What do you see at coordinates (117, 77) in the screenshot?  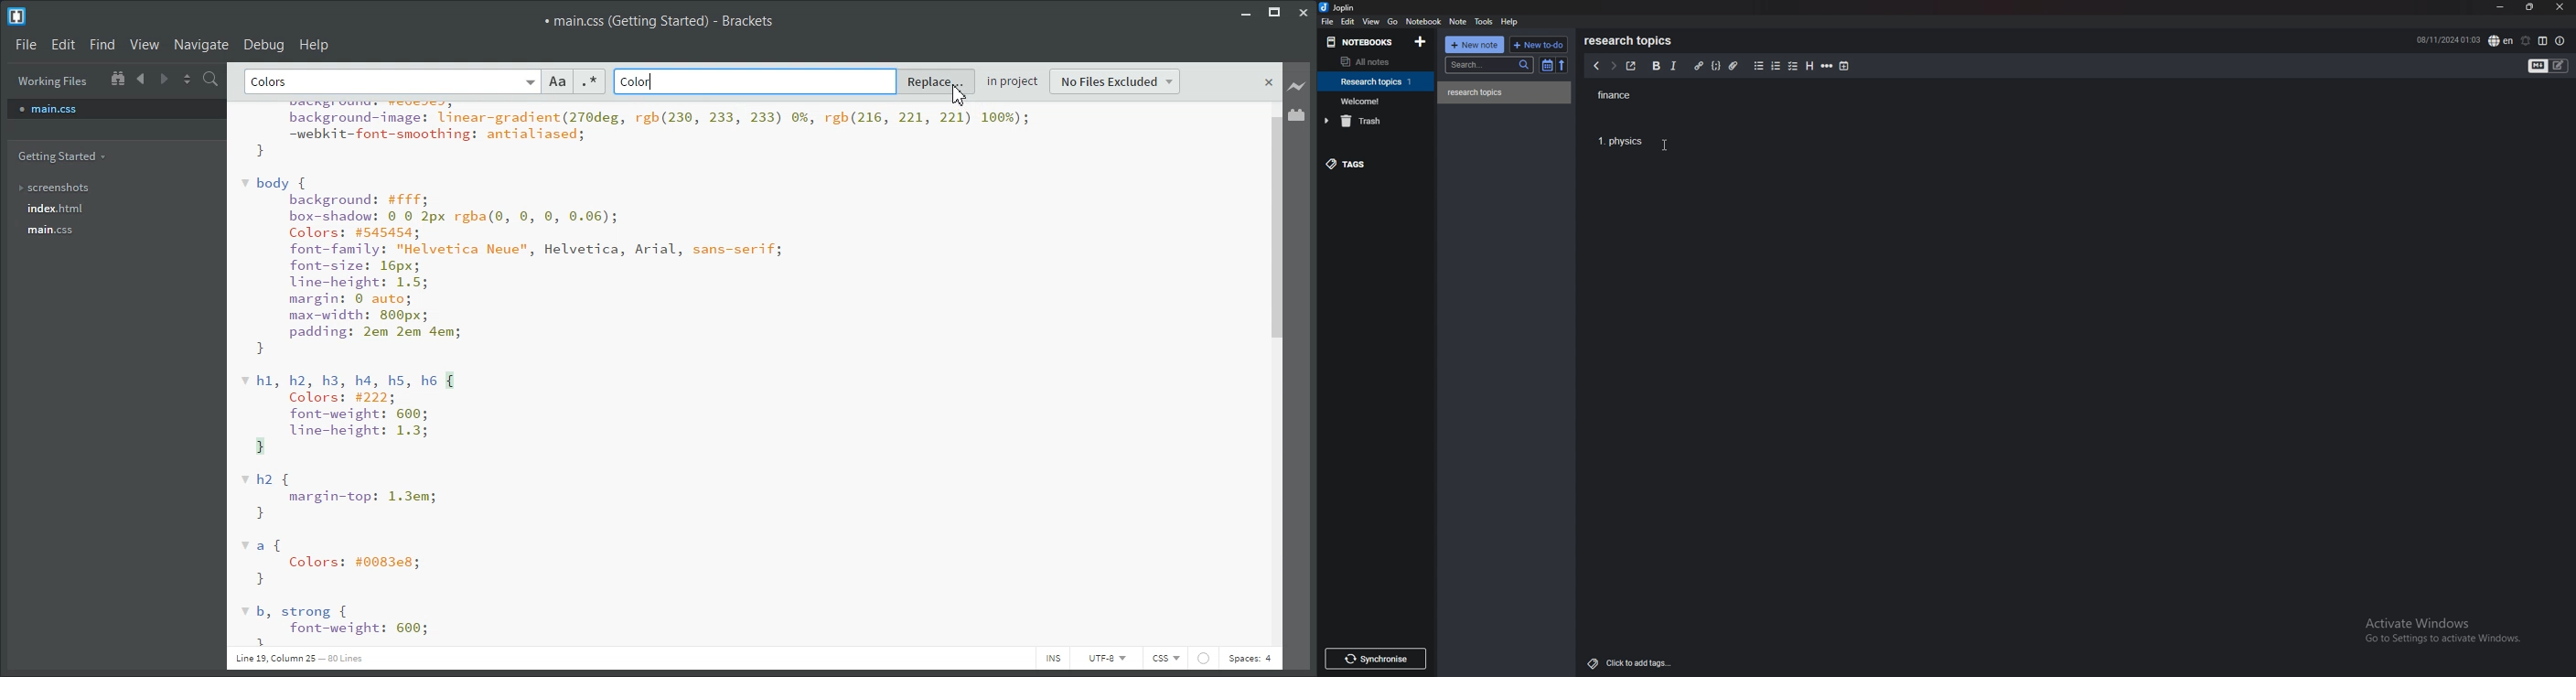 I see `Show In the file tree` at bounding box center [117, 77].